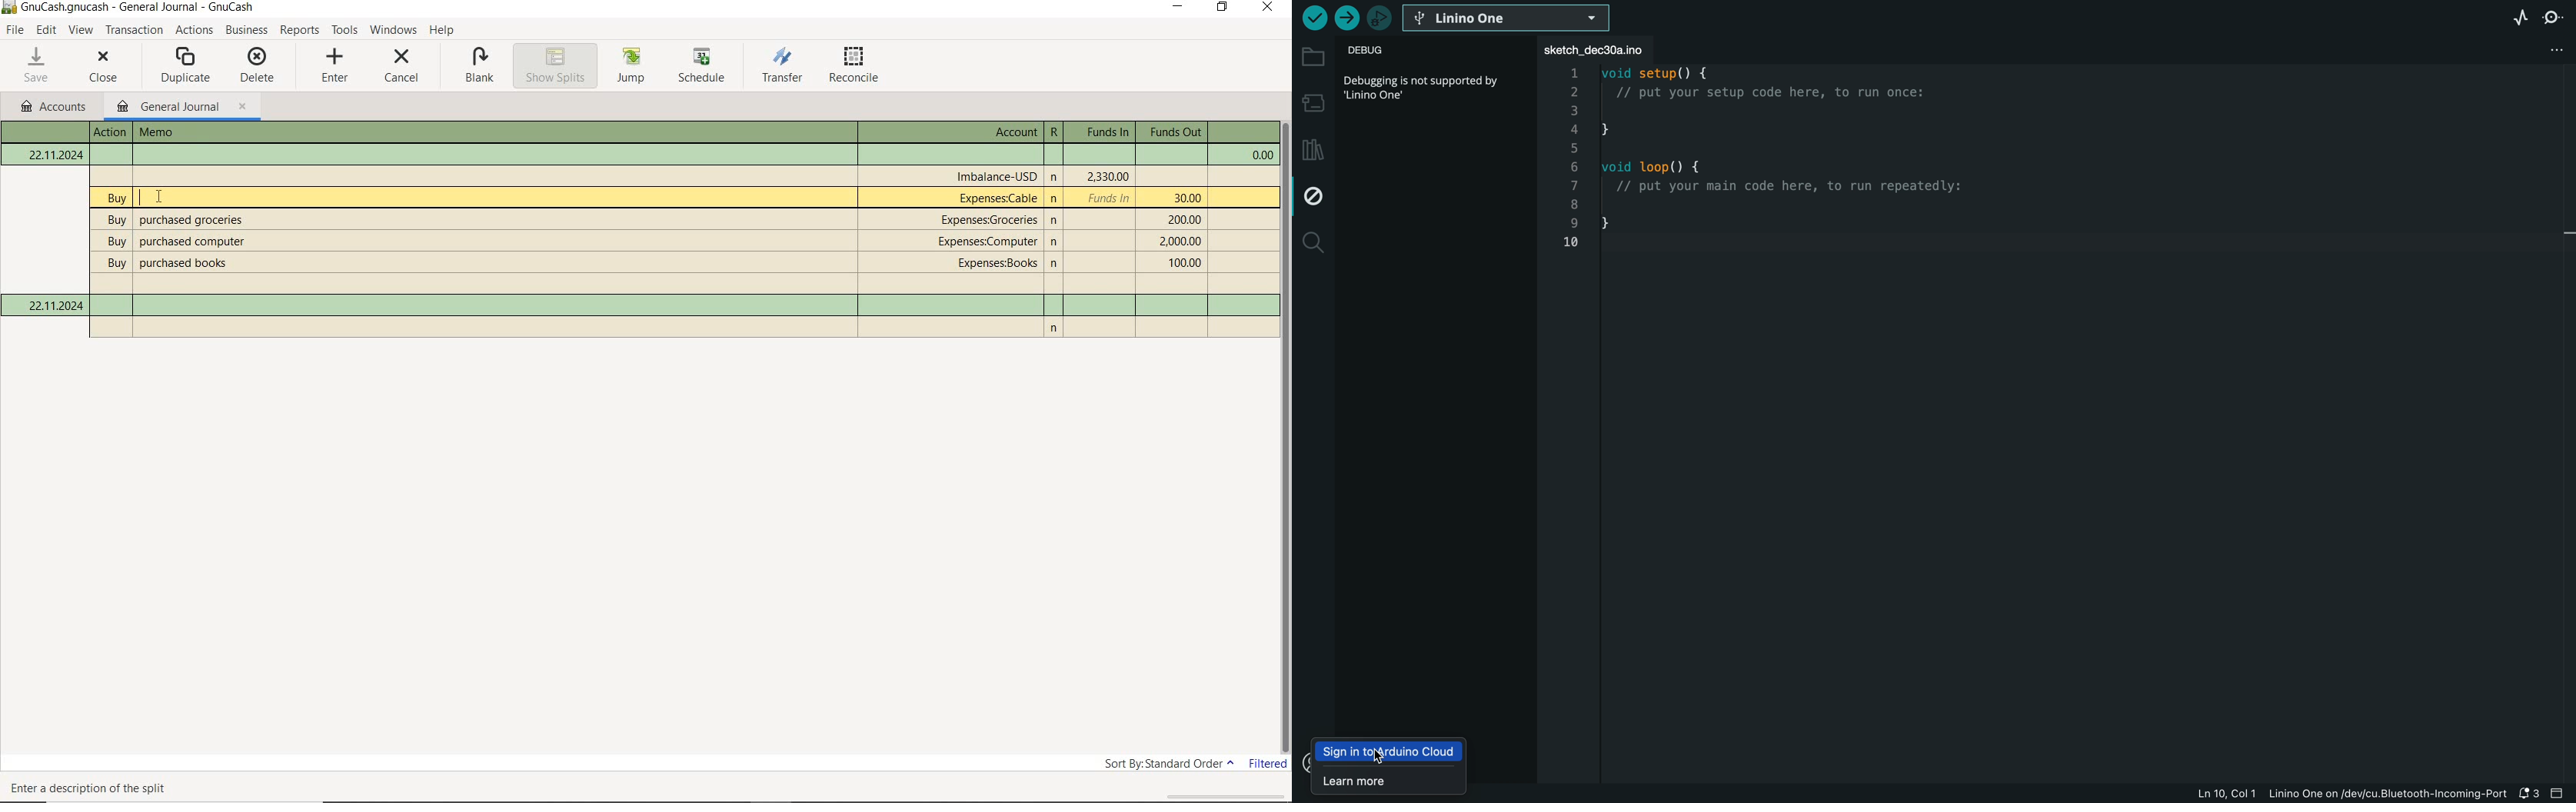 This screenshot has height=812, width=2576. What do you see at coordinates (1169, 764) in the screenshot?
I see `sort by` at bounding box center [1169, 764].